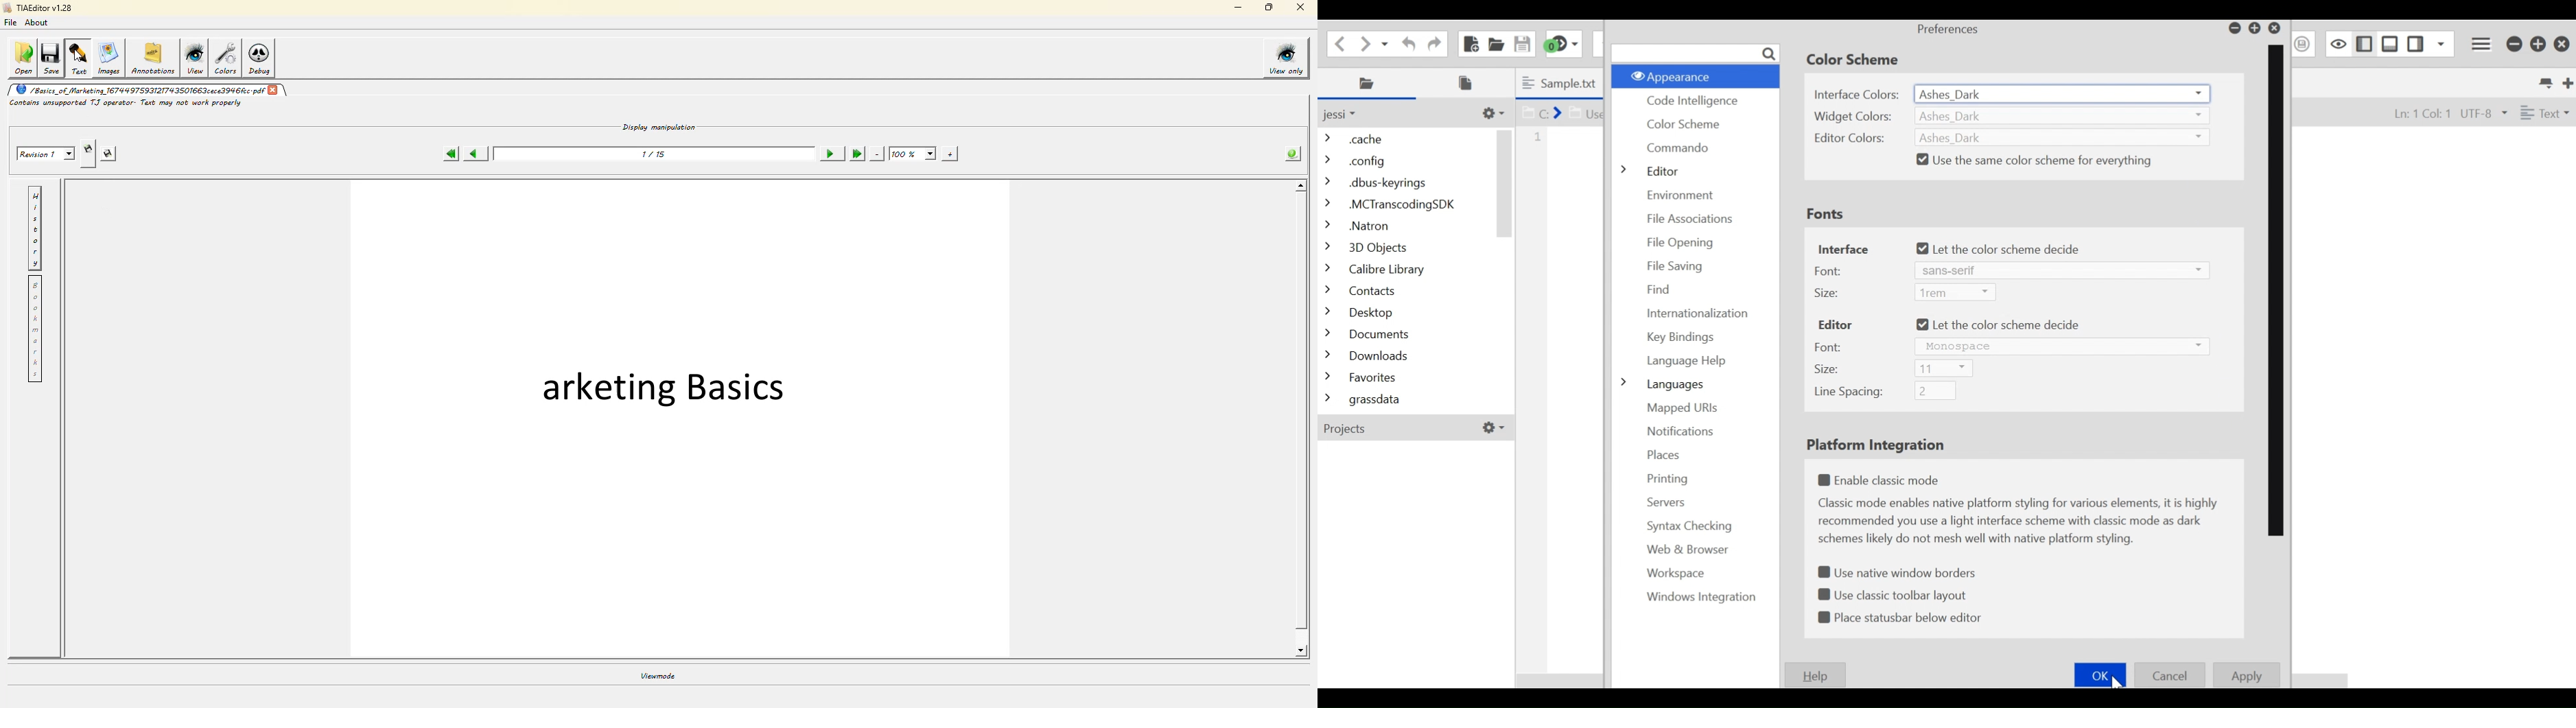 This screenshot has height=728, width=2576. What do you see at coordinates (108, 57) in the screenshot?
I see `images` at bounding box center [108, 57].